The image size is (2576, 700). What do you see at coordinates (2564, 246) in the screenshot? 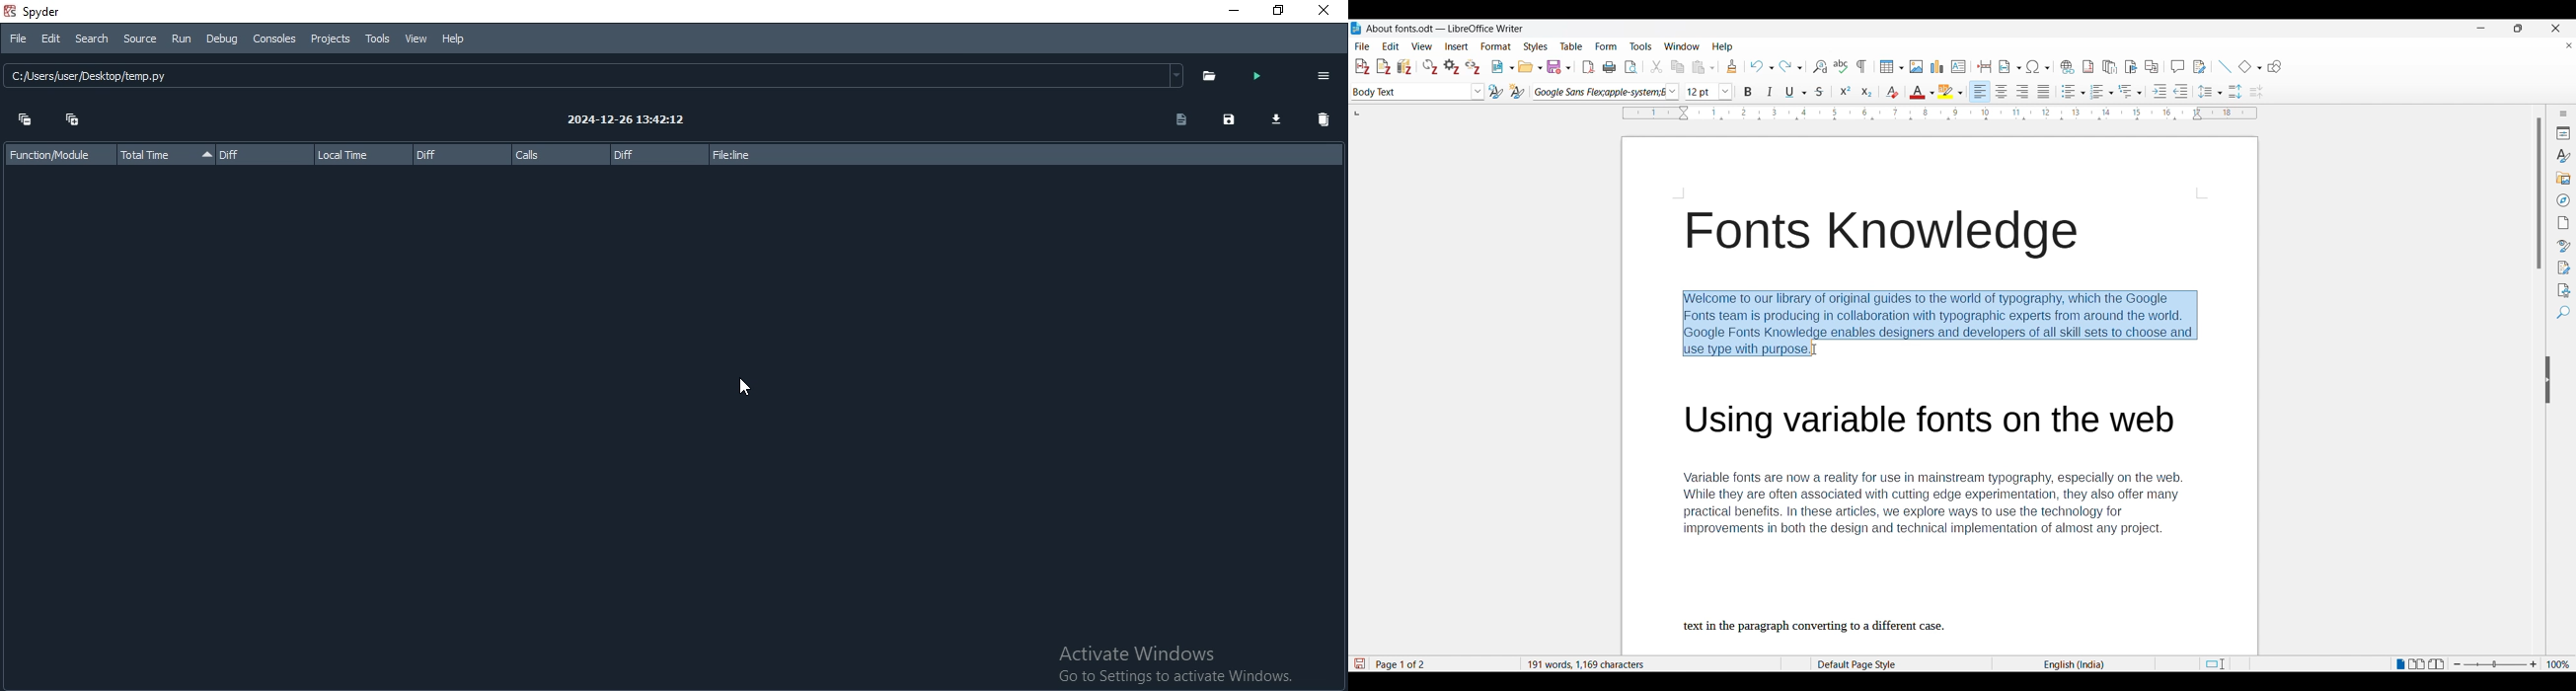
I see `Style inspector` at bounding box center [2564, 246].